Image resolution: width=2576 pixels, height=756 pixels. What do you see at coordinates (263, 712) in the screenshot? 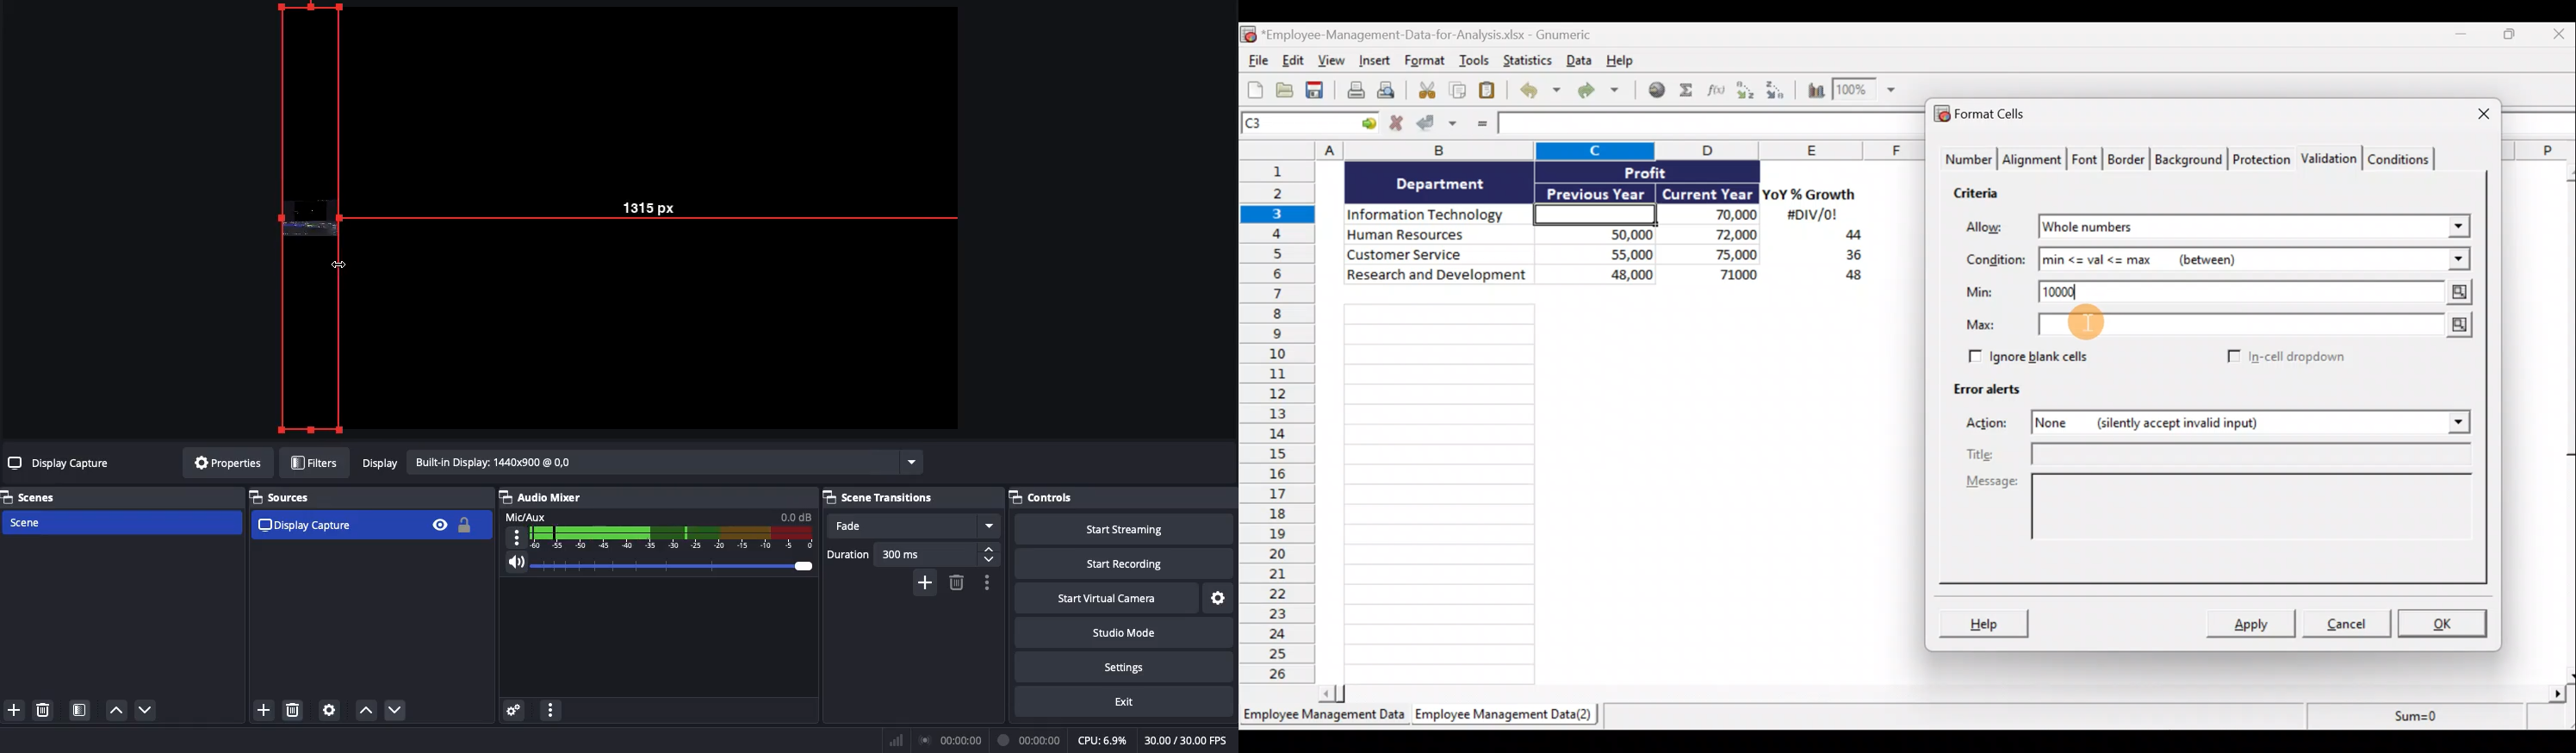
I see `Add` at bounding box center [263, 712].